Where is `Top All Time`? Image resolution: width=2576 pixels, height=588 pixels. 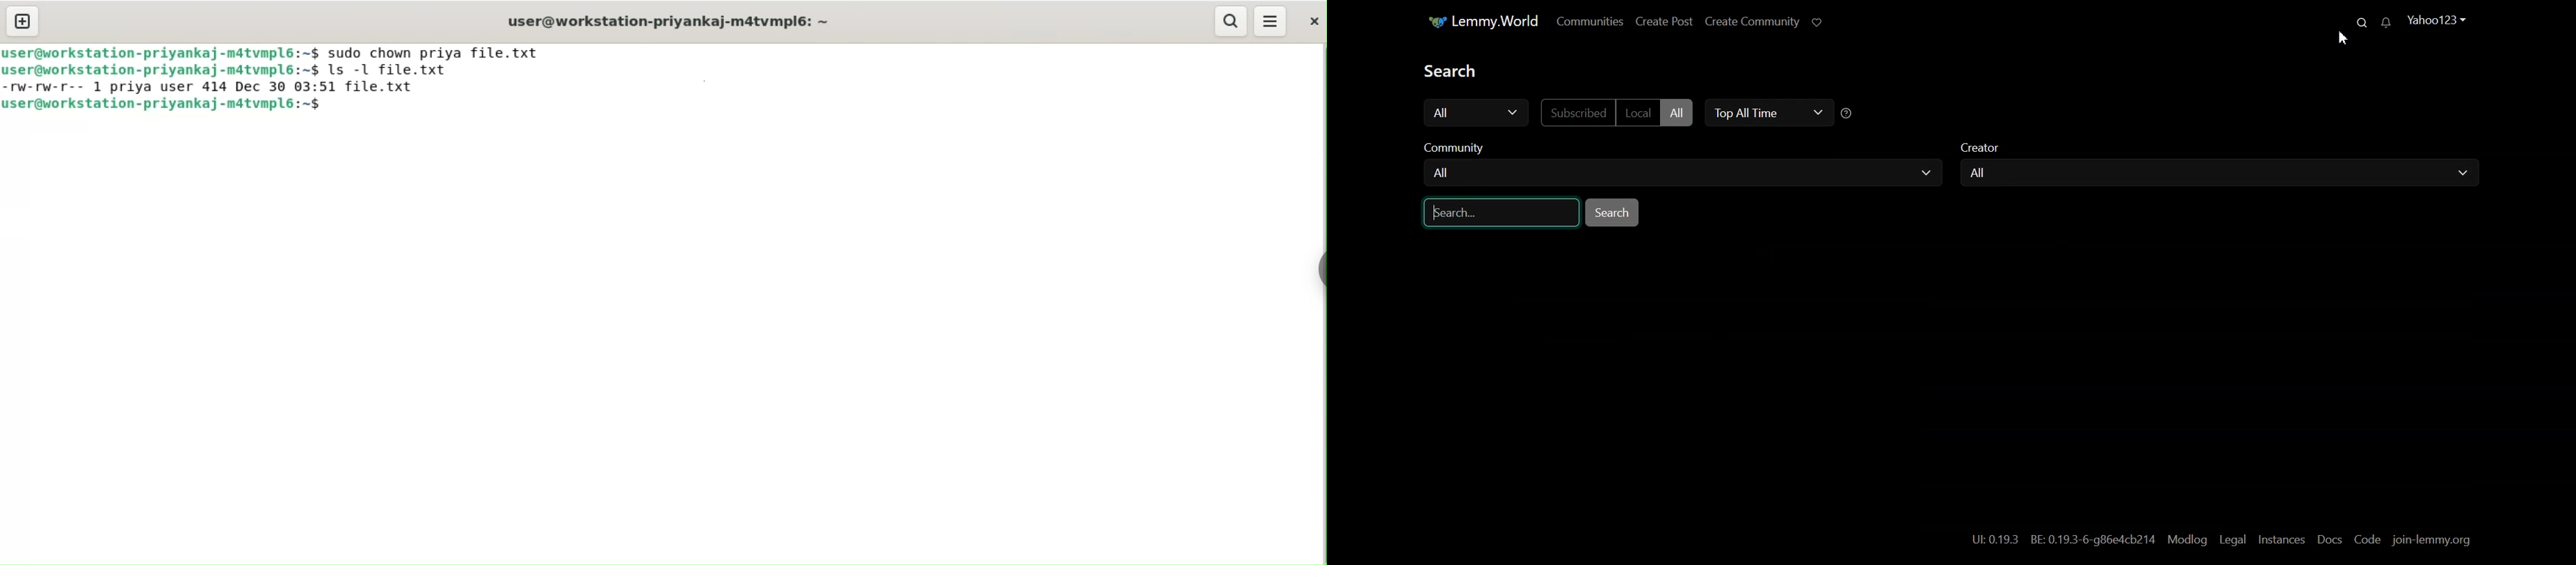 Top All Time is located at coordinates (1768, 114).